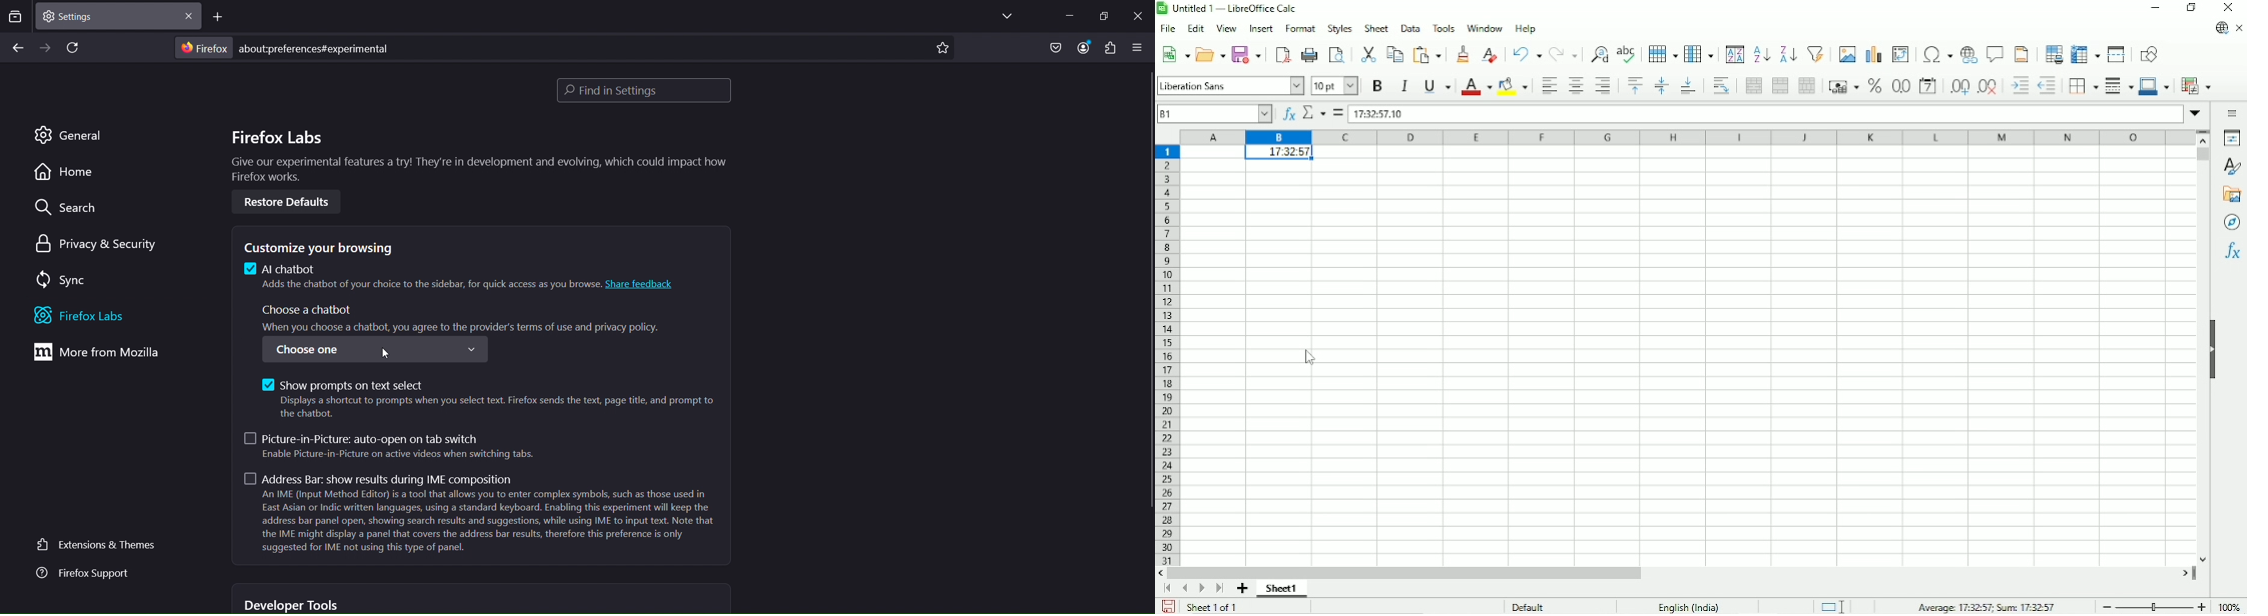 Image resolution: width=2268 pixels, height=616 pixels. Describe the element at coordinates (1597, 54) in the screenshot. I see `Find and replace` at that location.